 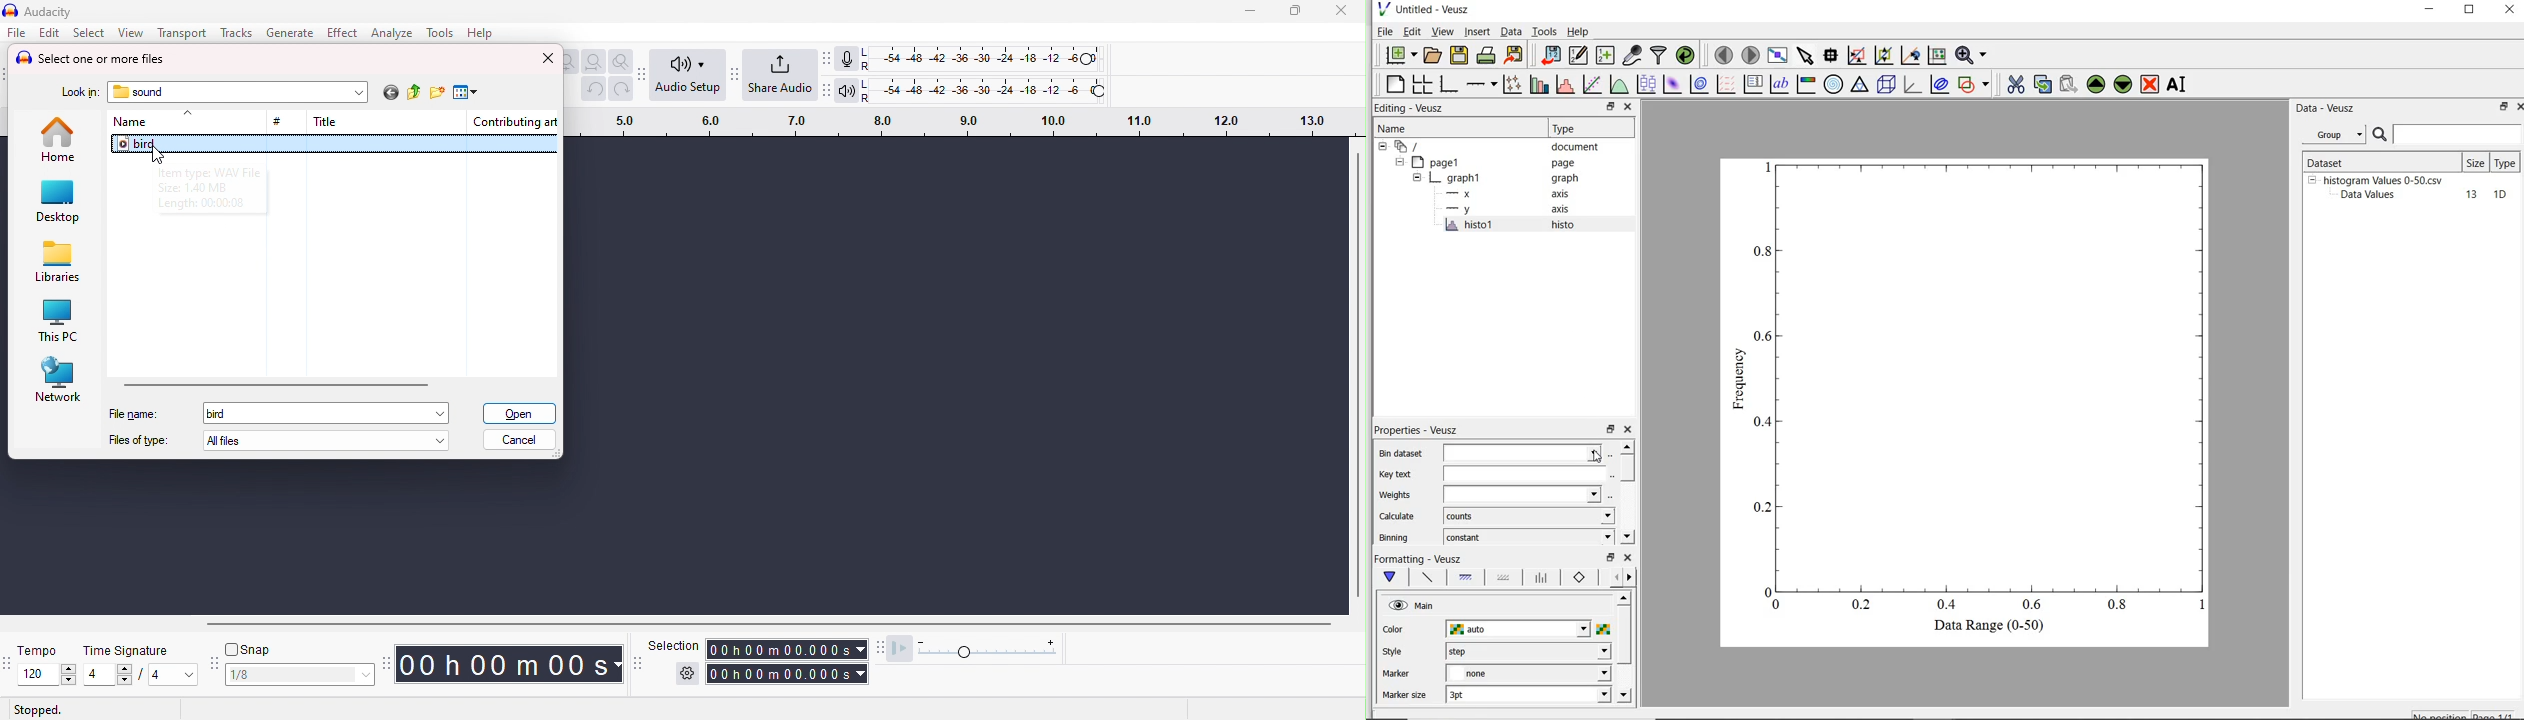 I want to click on edit, so click(x=50, y=33).